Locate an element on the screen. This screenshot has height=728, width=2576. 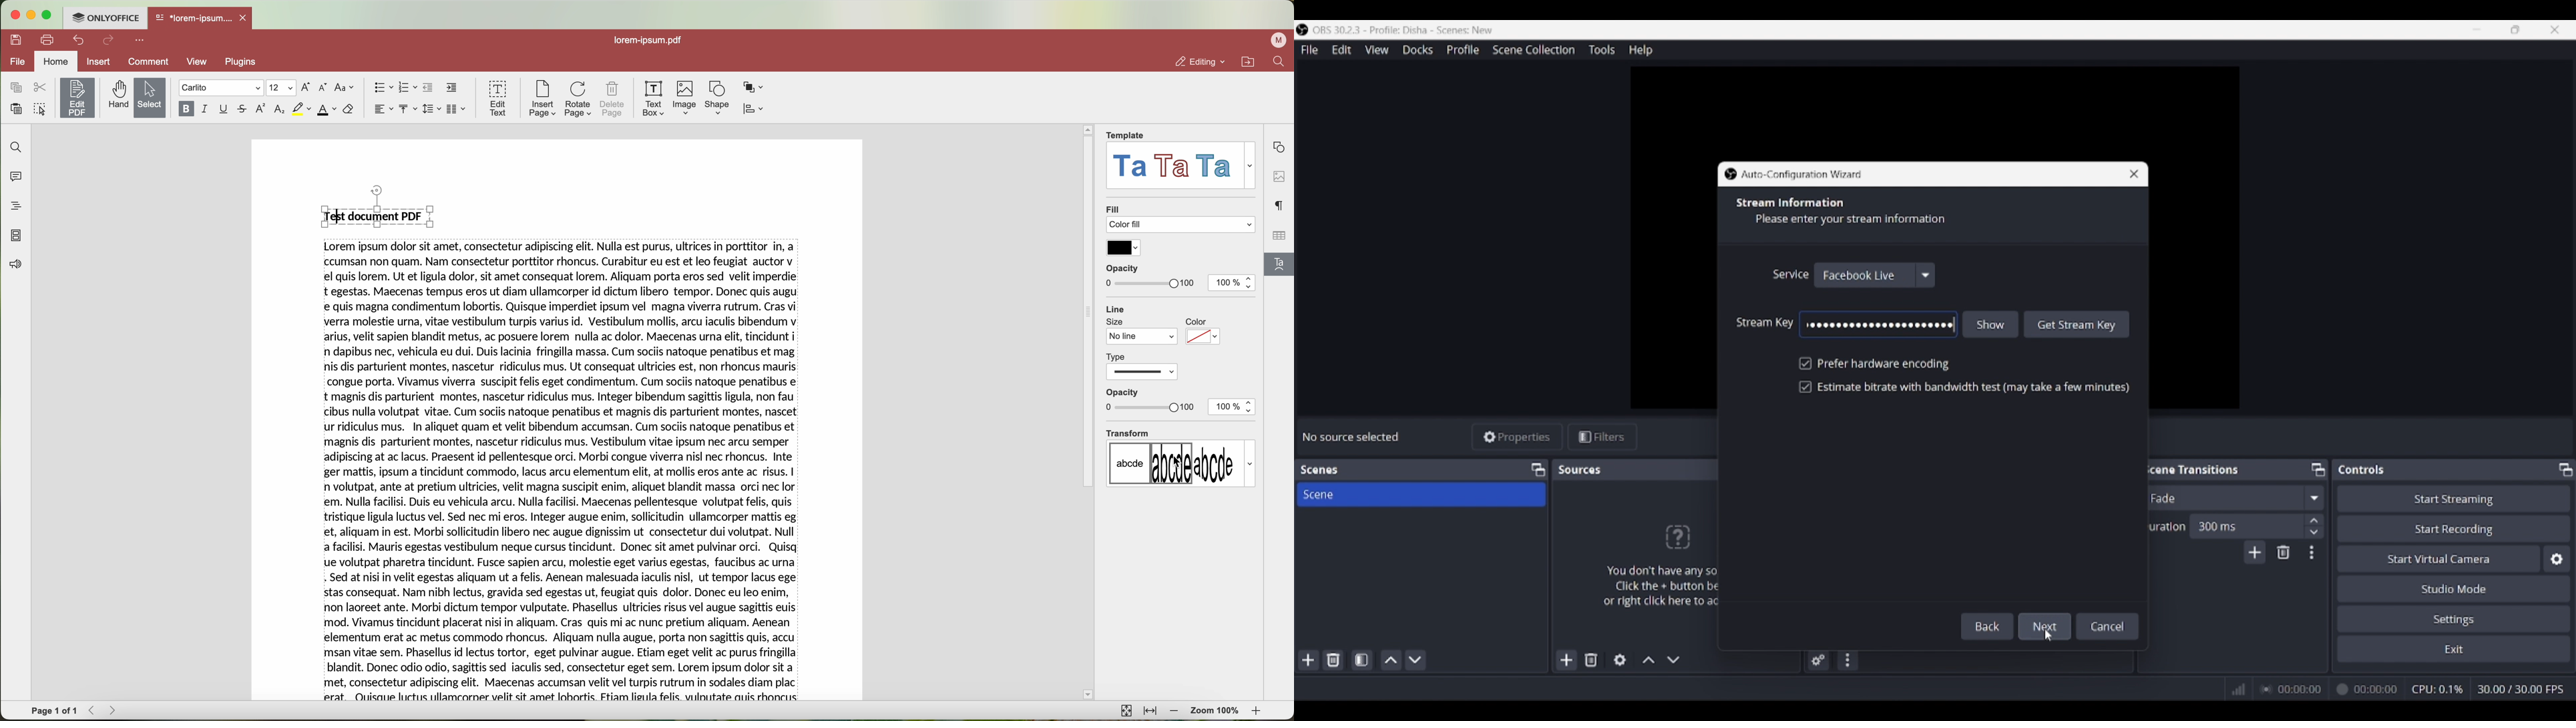
CPU: 0.0% is located at coordinates (2441, 690).